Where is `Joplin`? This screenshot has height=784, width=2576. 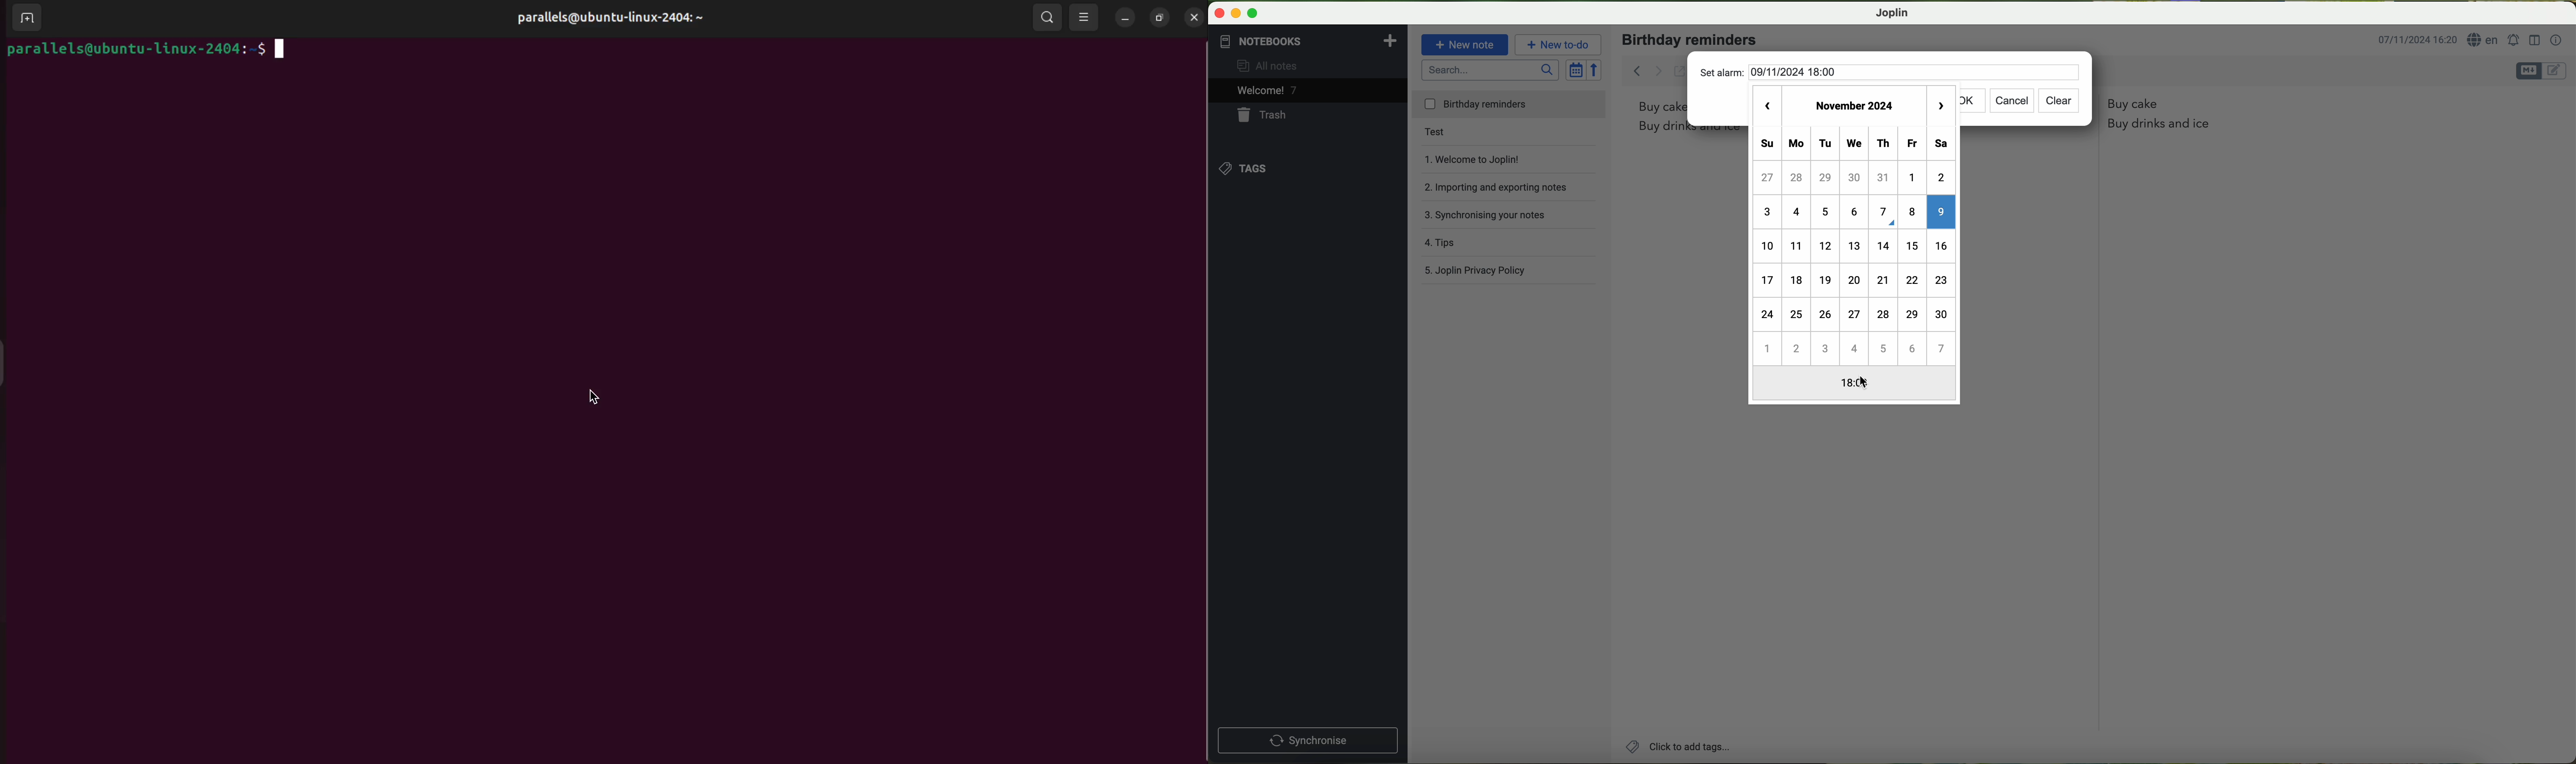 Joplin is located at coordinates (1892, 14).